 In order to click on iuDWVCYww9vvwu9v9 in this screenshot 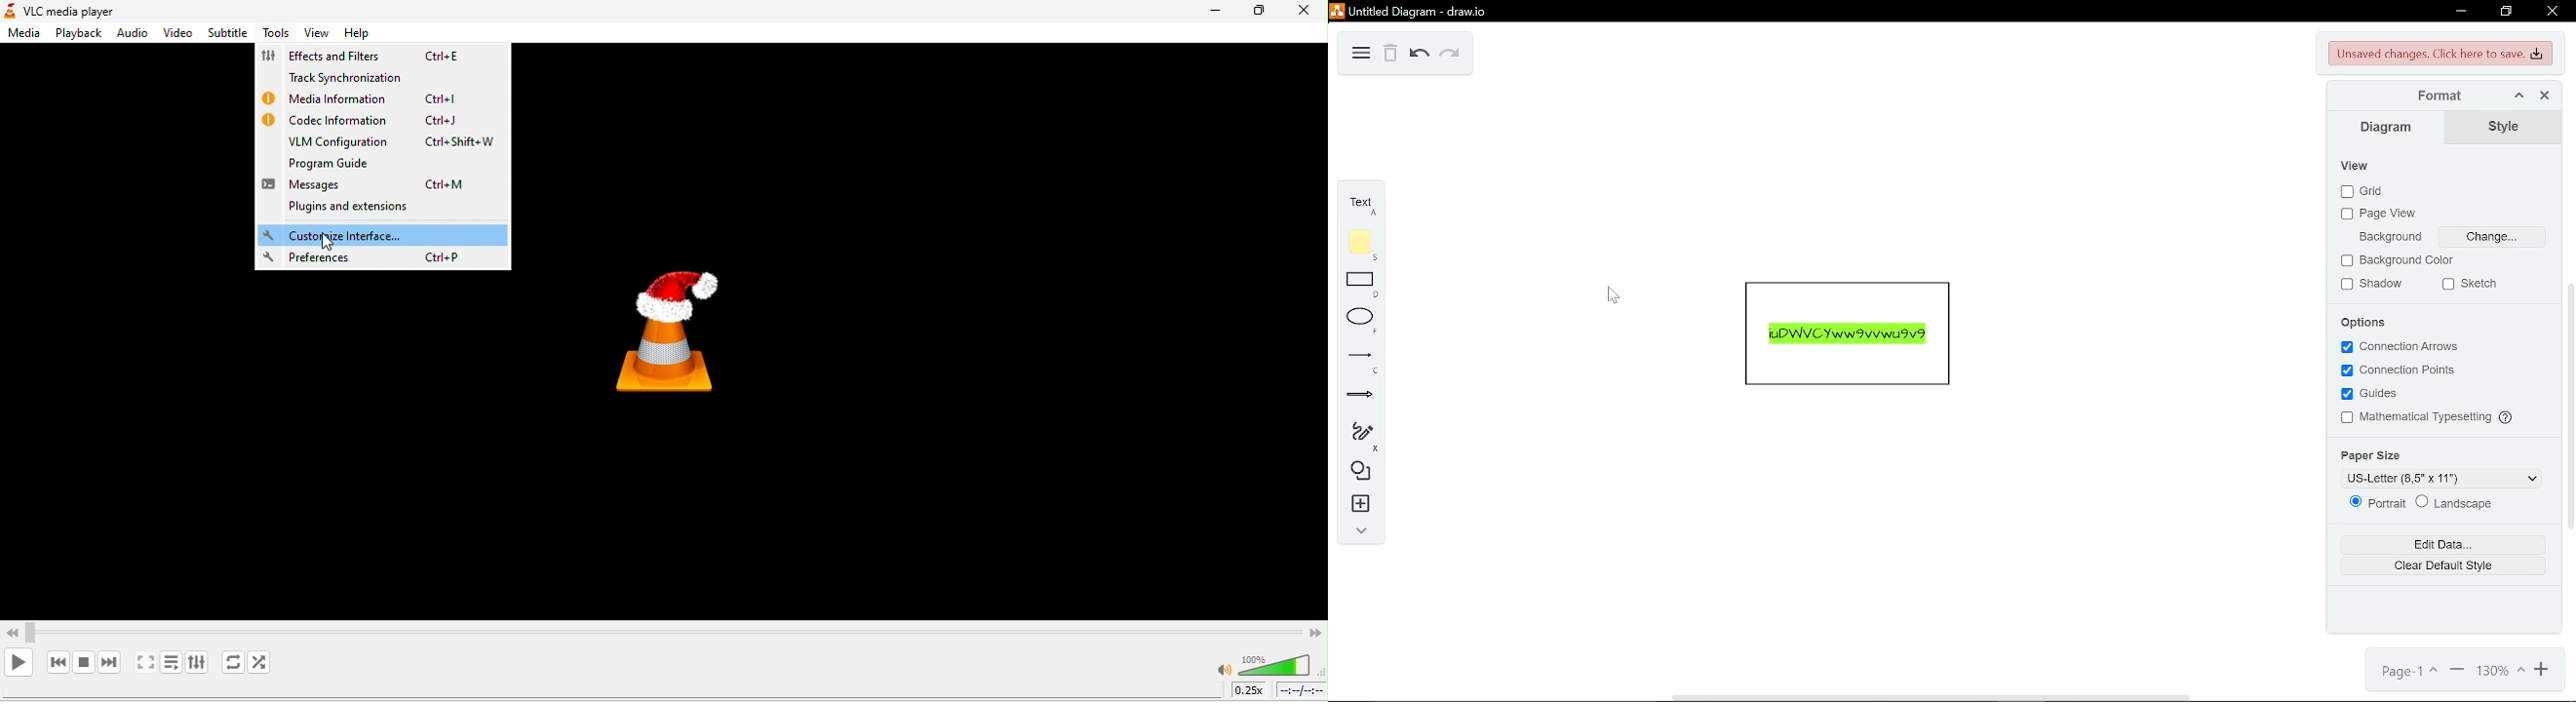, I will do `click(1848, 335)`.